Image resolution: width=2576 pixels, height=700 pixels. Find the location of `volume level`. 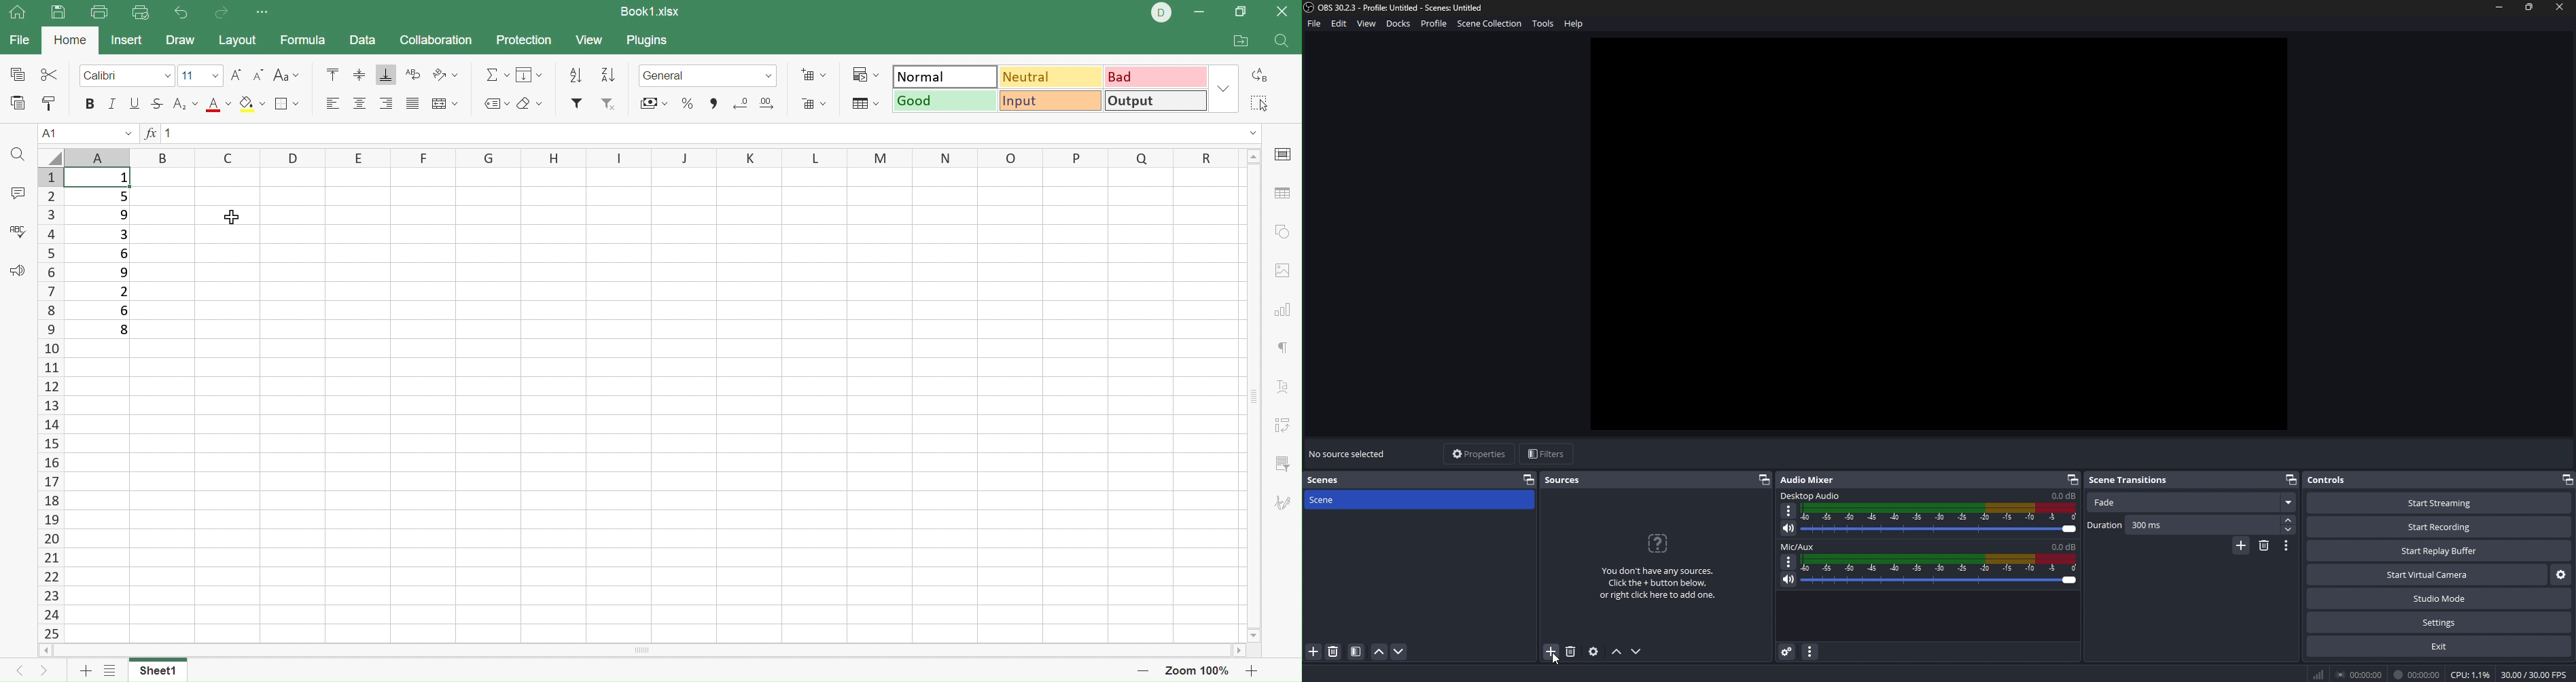

volume level is located at coordinates (2063, 495).